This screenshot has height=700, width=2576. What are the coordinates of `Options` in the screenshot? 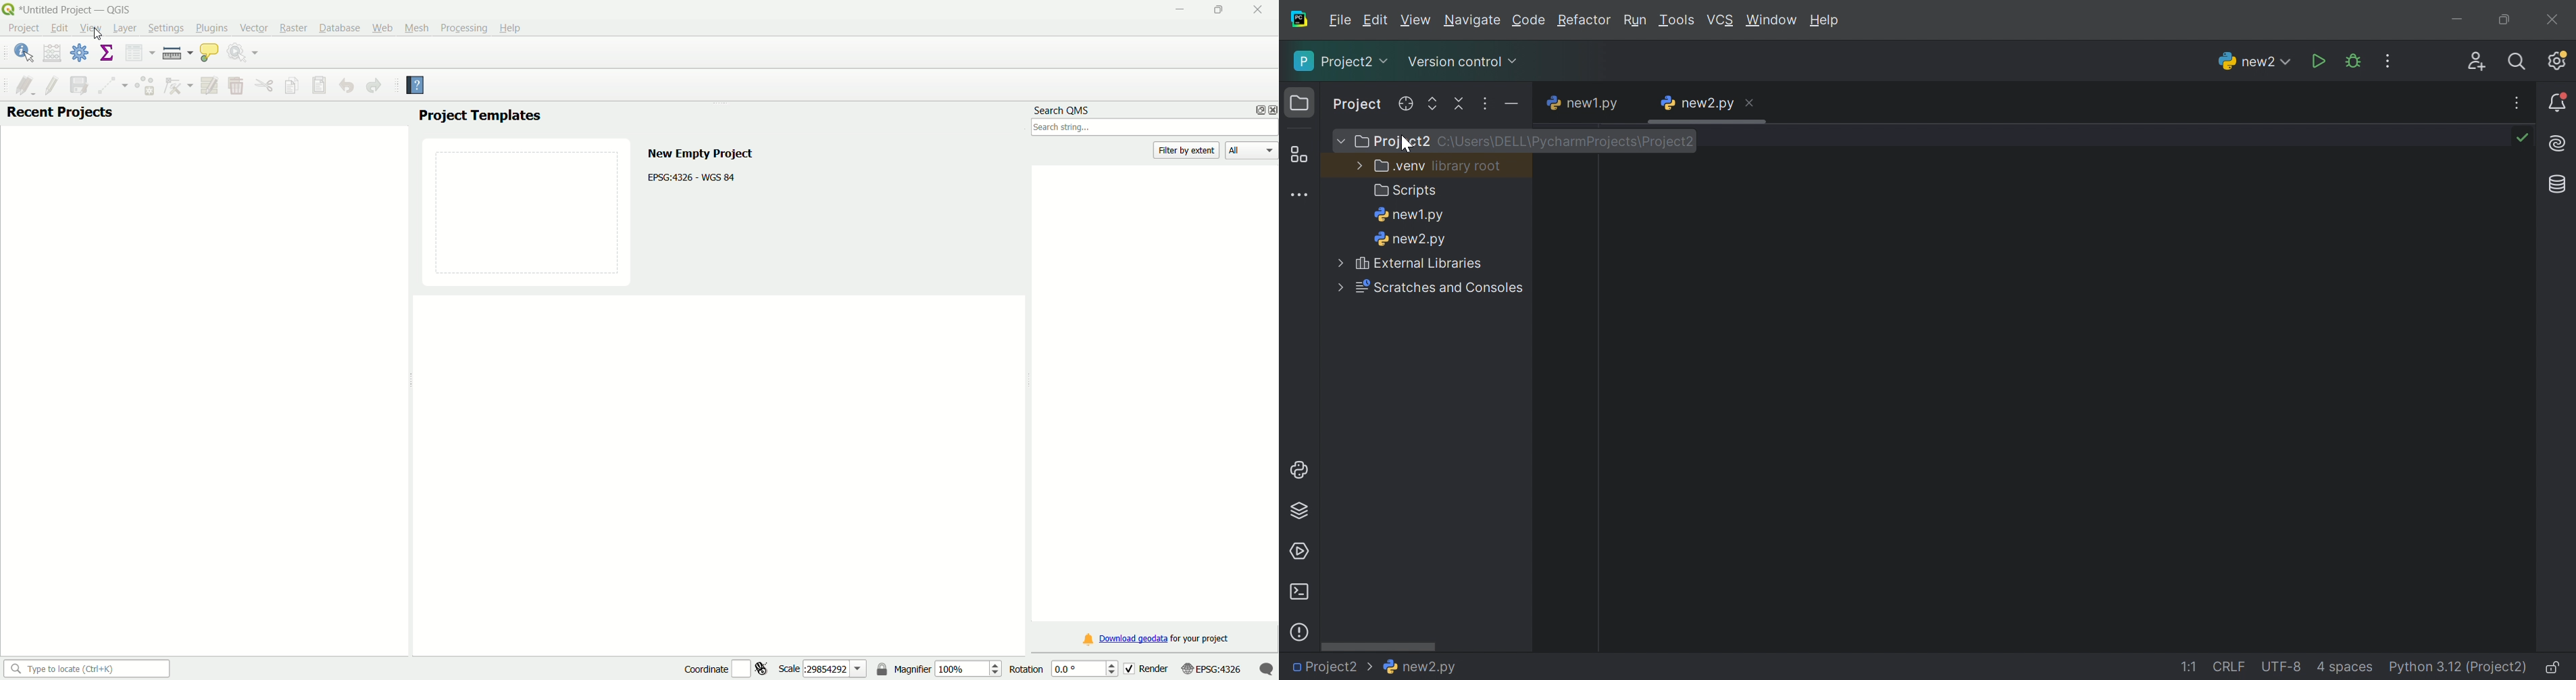 It's located at (1485, 104).